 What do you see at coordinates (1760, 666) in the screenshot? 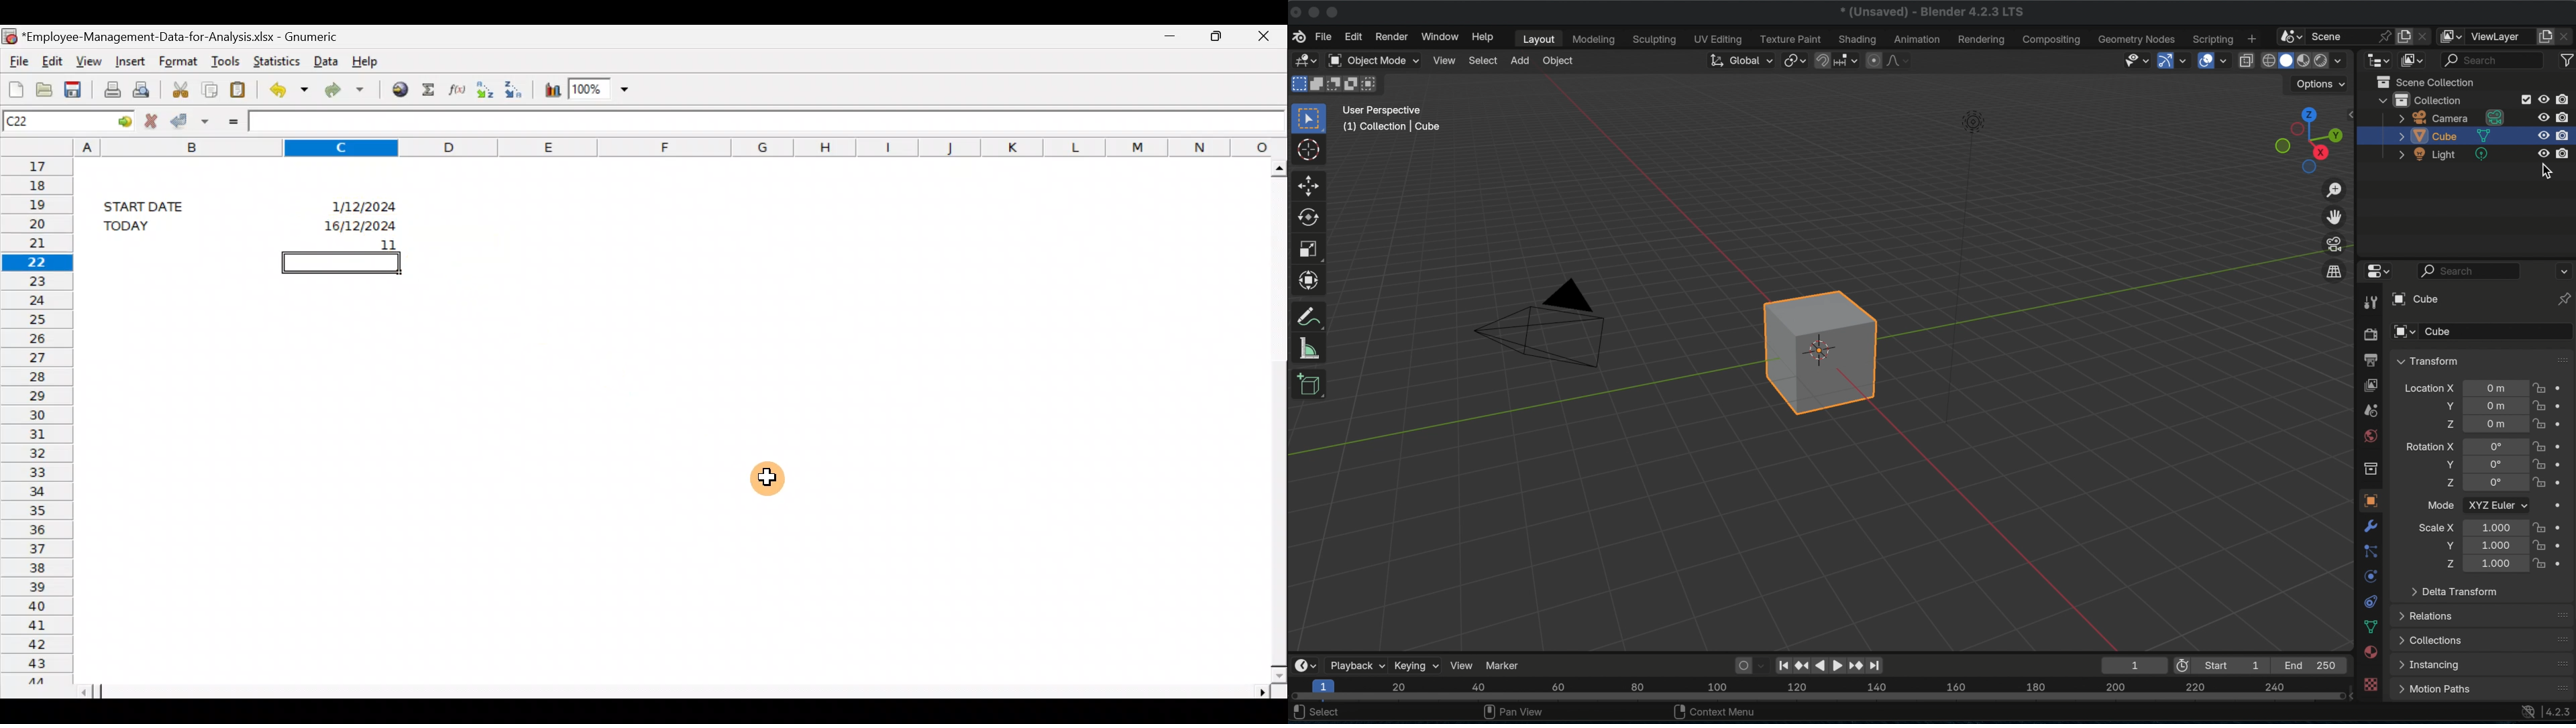
I see `auto key framing` at bounding box center [1760, 666].